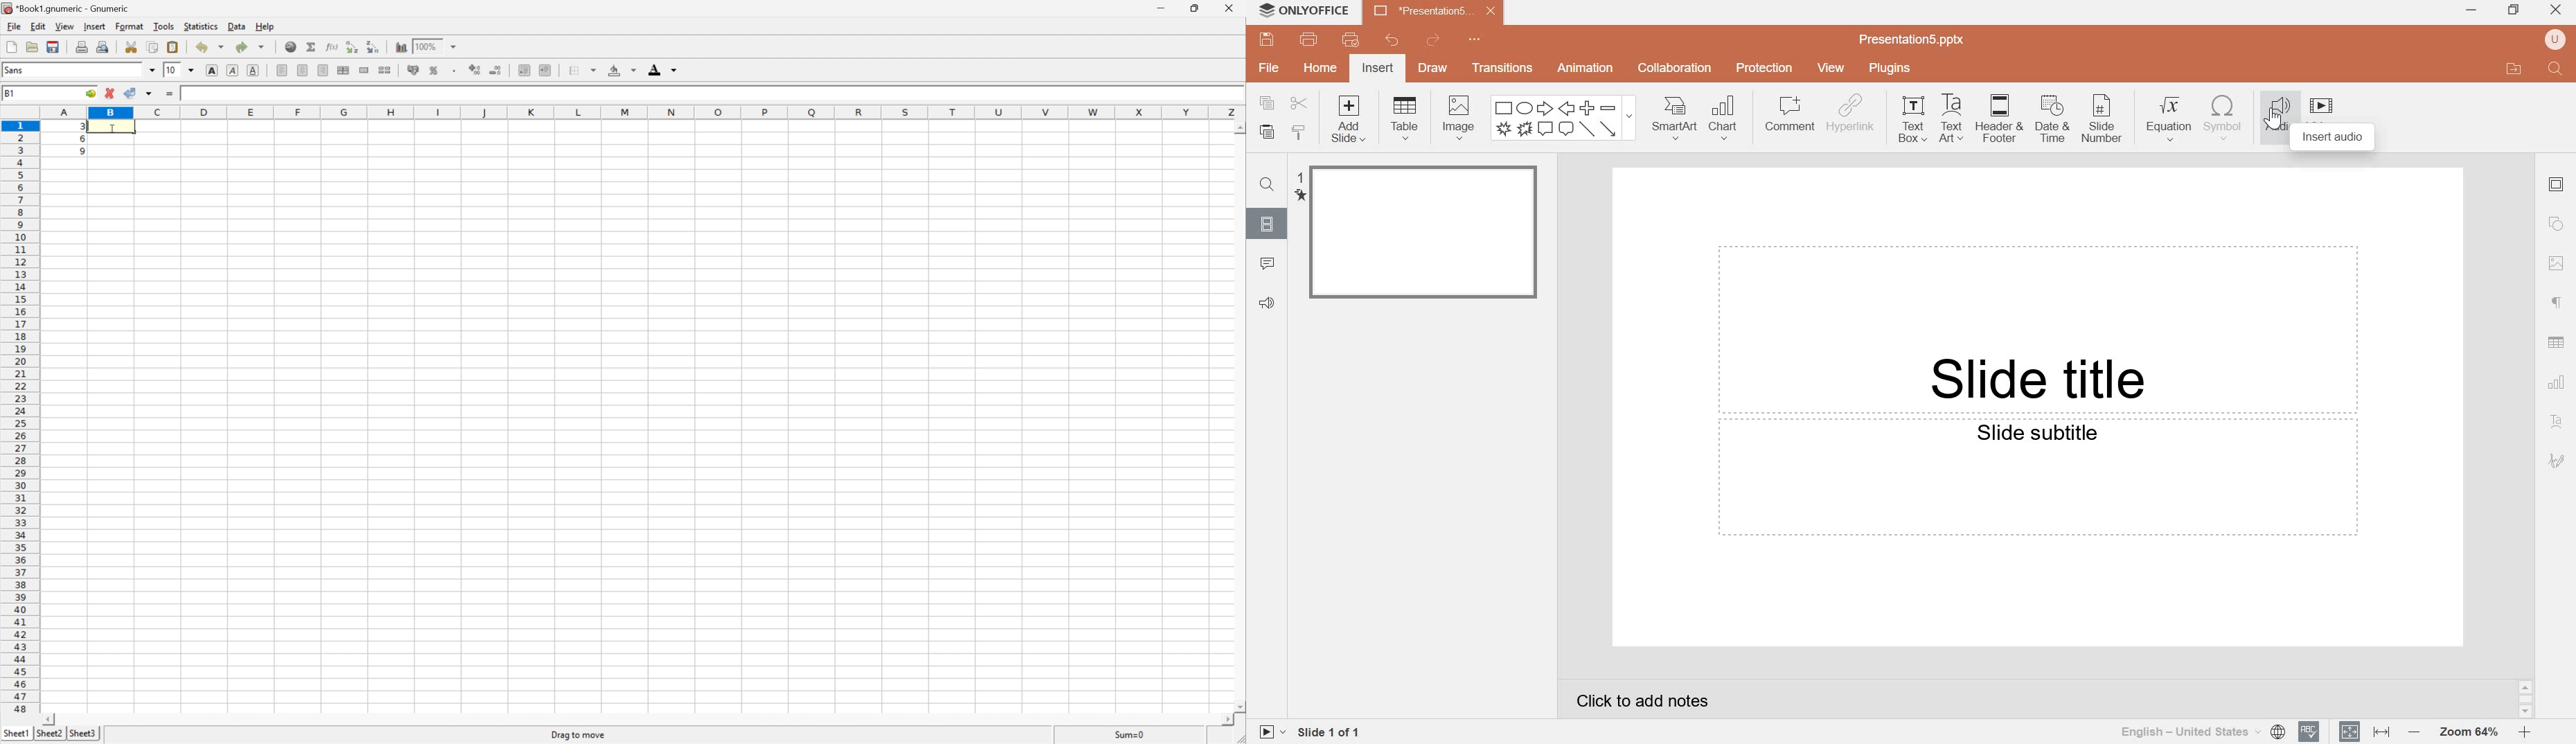 This screenshot has height=756, width=2576. I want to click on symbol, so click(2223, 118).